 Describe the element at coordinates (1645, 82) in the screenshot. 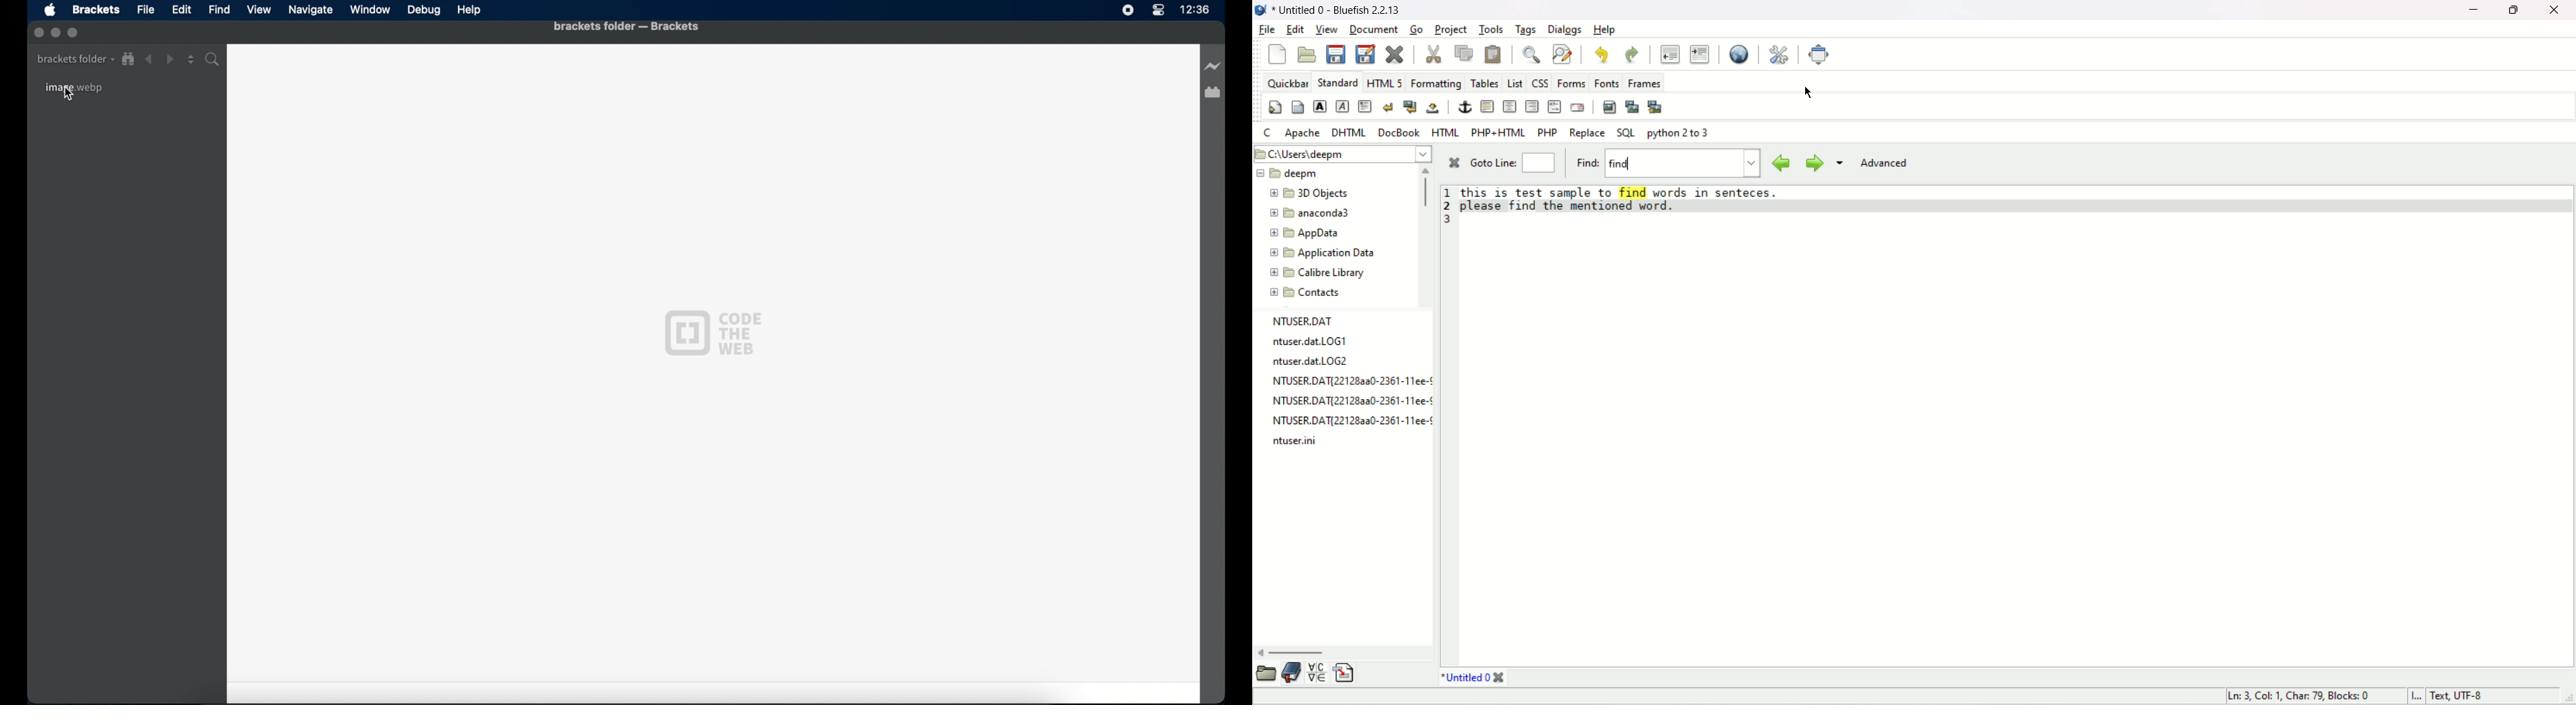

I see `frames` at that location.